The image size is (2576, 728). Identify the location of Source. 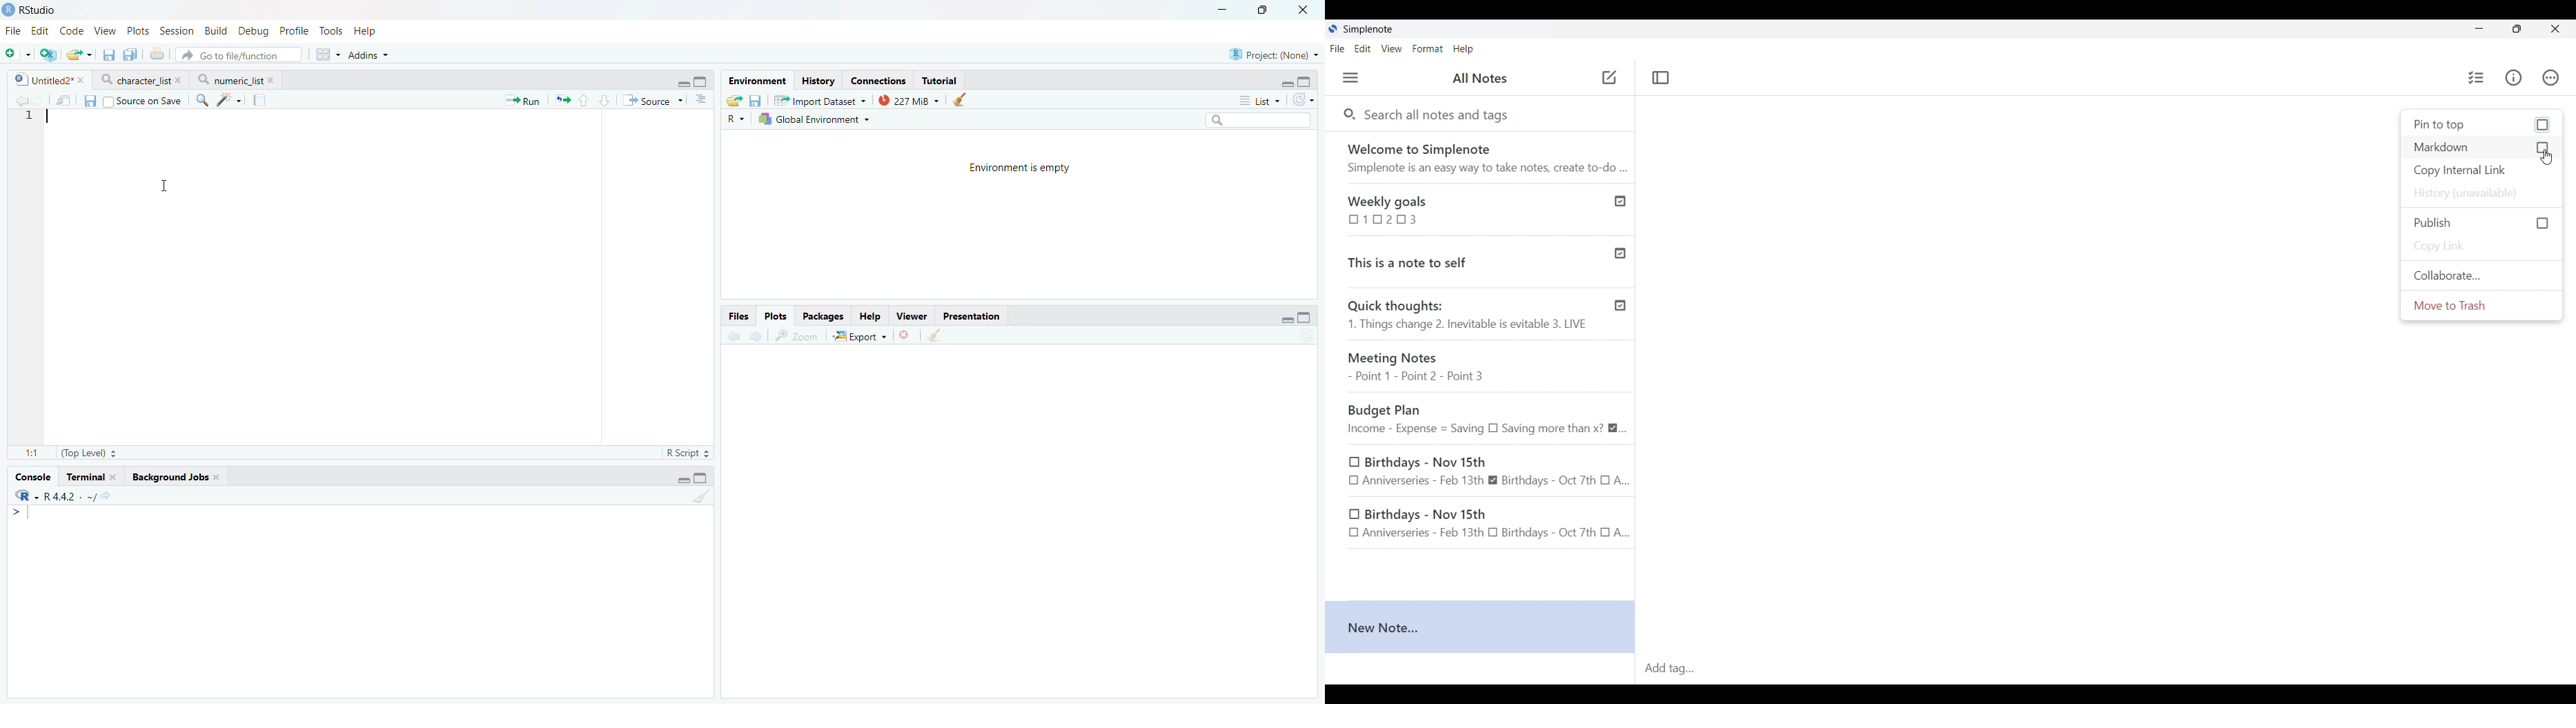
(652, 100).